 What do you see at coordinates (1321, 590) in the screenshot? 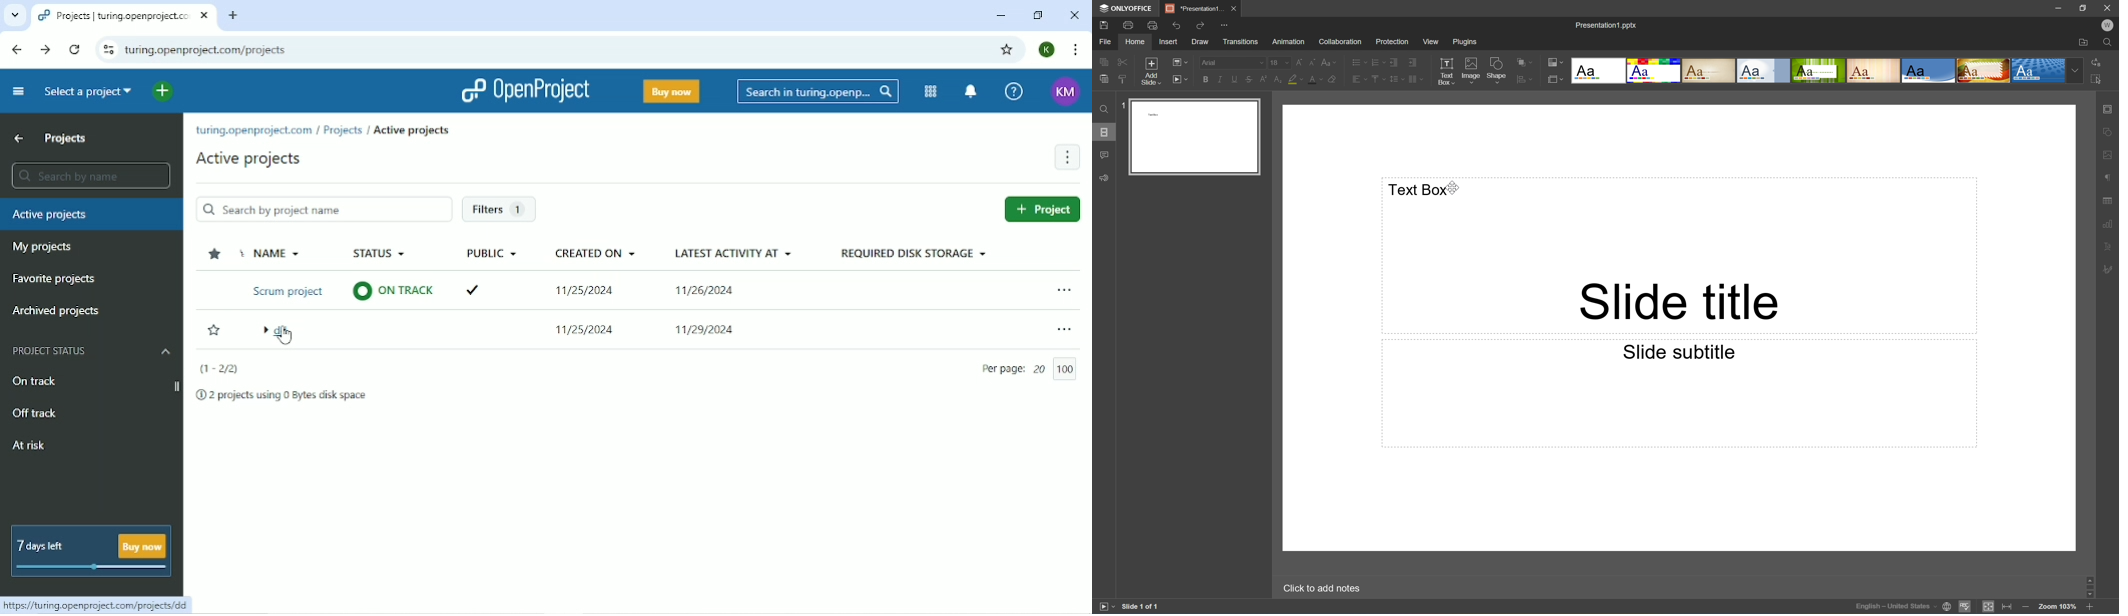
I see `Click to add notes` at bounding box center [1321, 590].